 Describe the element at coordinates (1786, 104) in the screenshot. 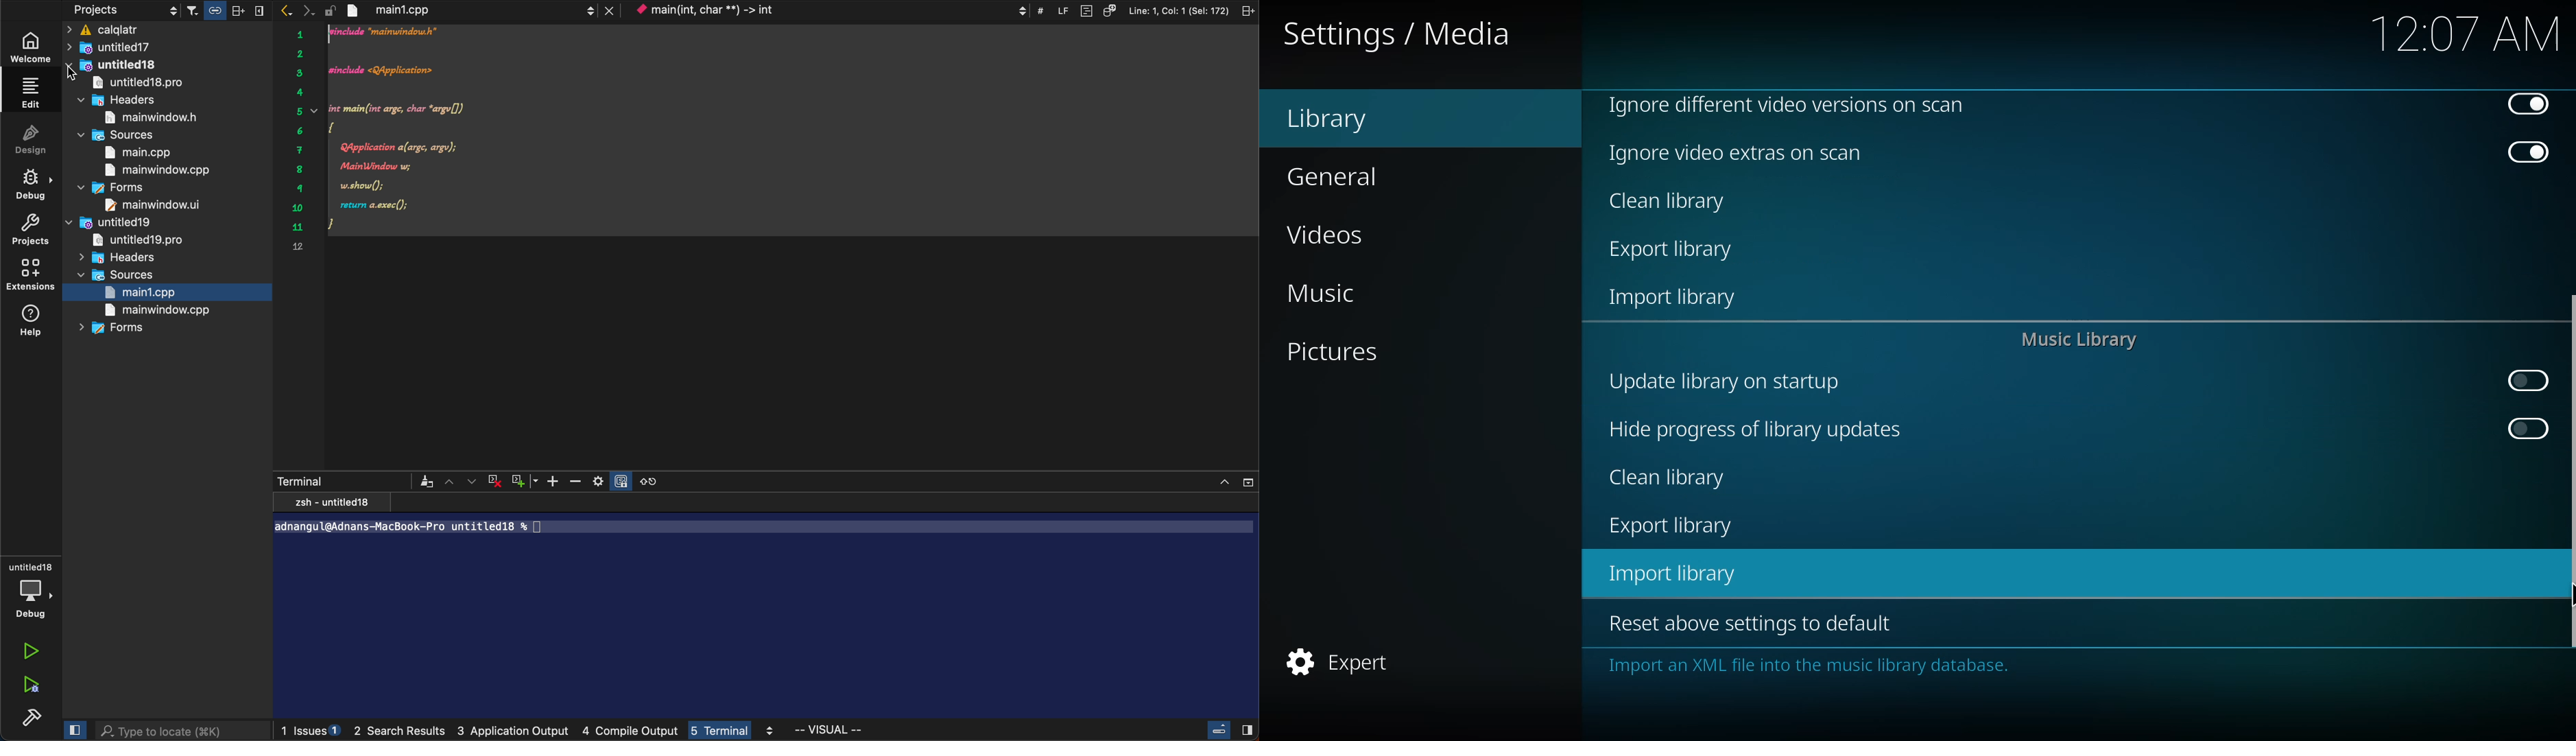

I see `ignore` at that location.